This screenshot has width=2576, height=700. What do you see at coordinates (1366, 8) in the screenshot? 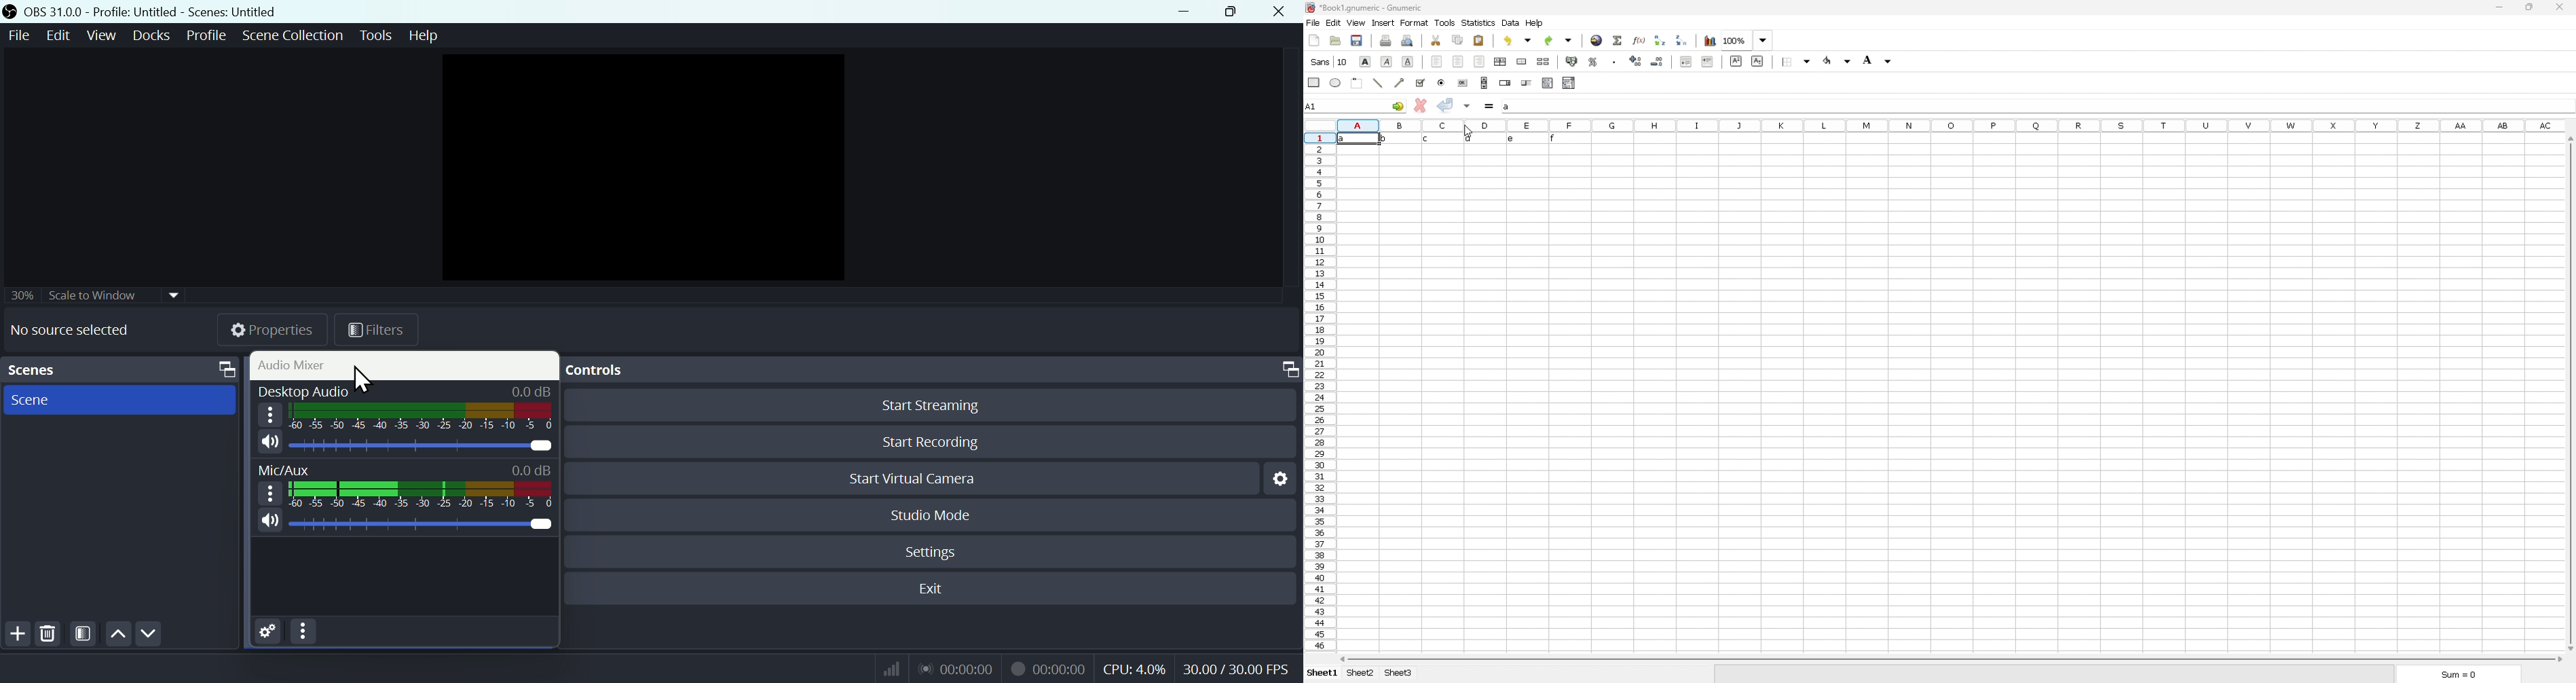
I see `file name` at bounding box center [1366, 8].